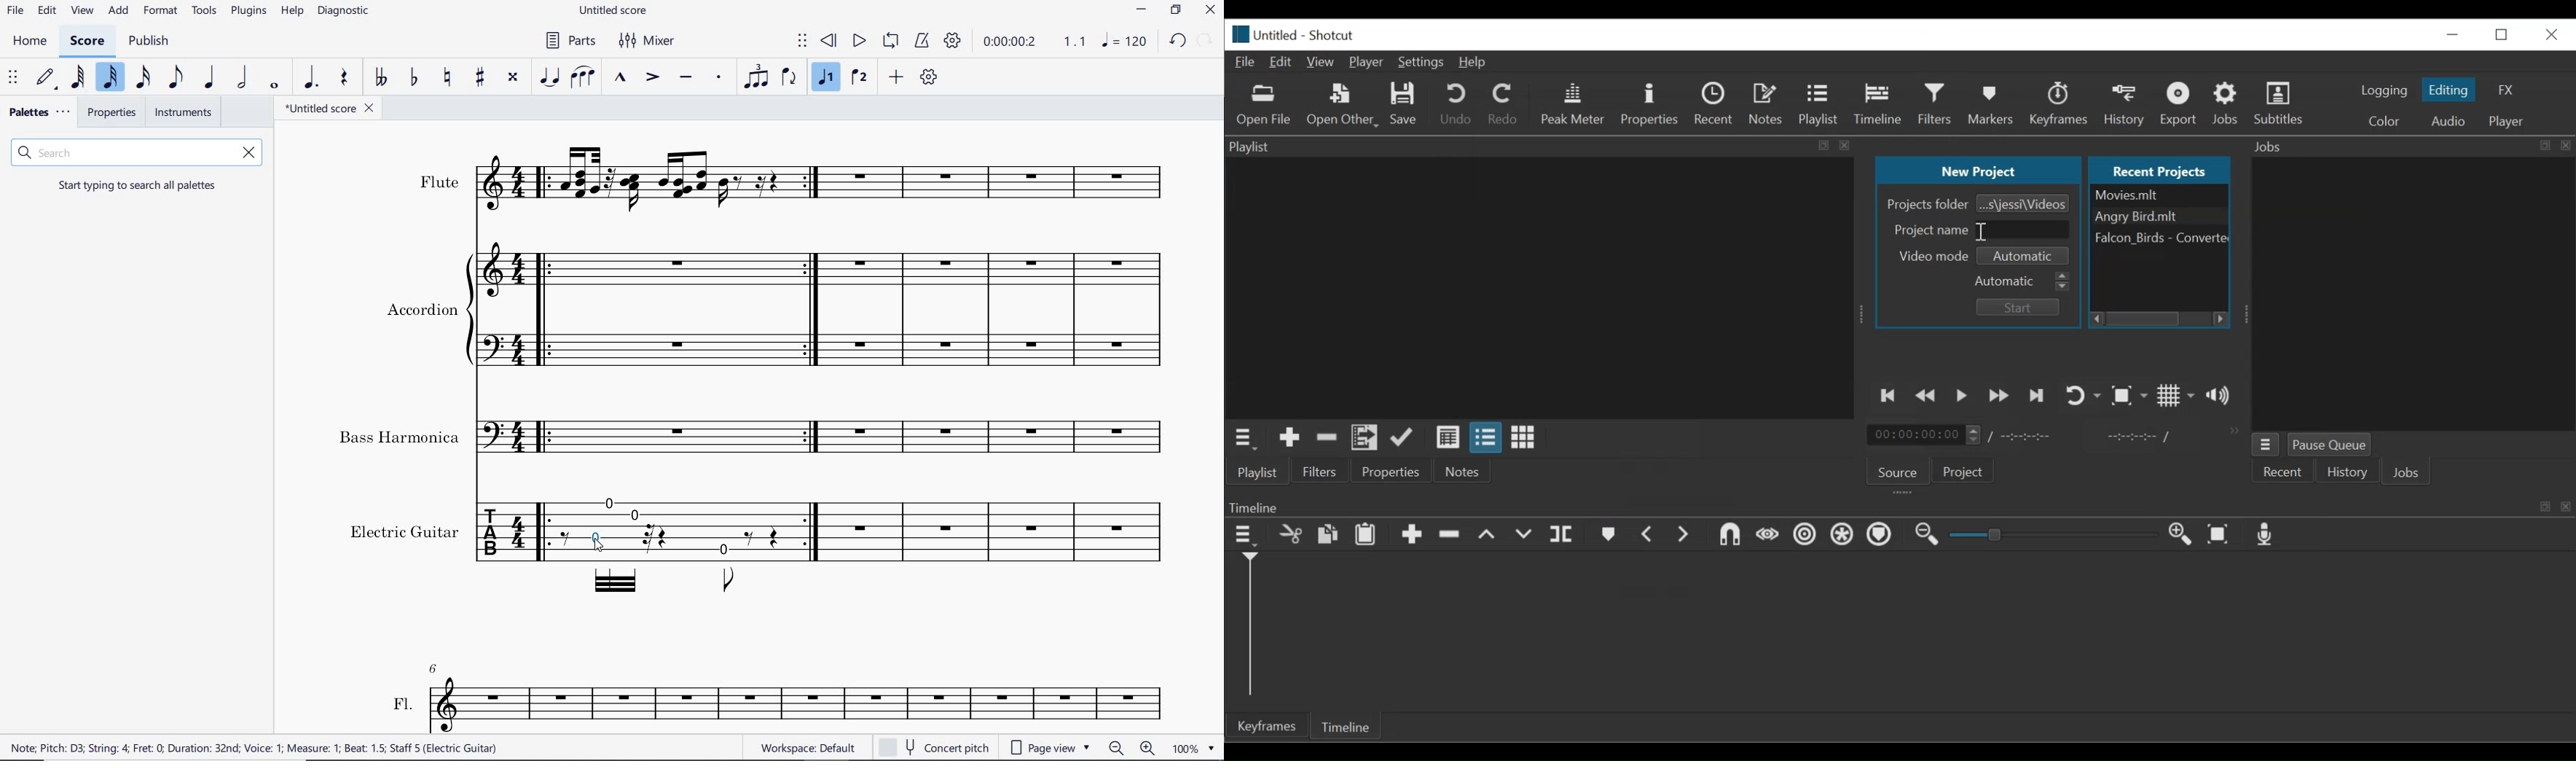 Image resolution: width=2576 pixels, height=784 pixels. I want to click on staccato, so click(719, 78).